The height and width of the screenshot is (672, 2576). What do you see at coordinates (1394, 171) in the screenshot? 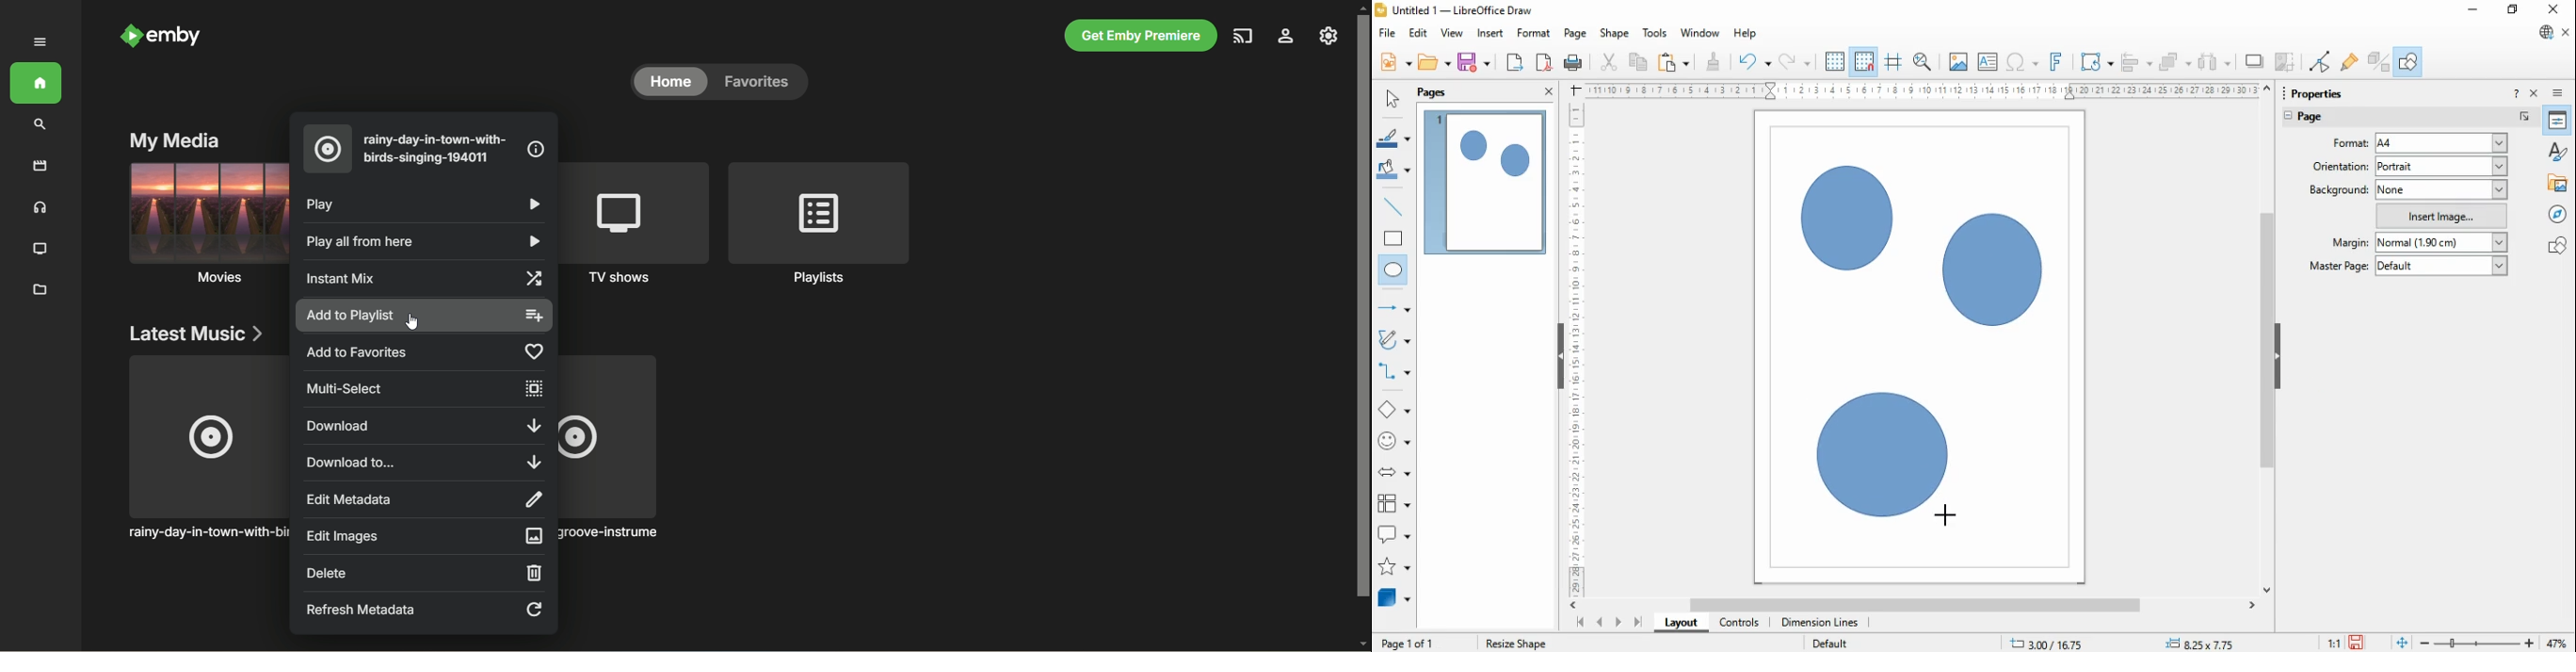
I see `fill color` at bounding box center [1394, 171].